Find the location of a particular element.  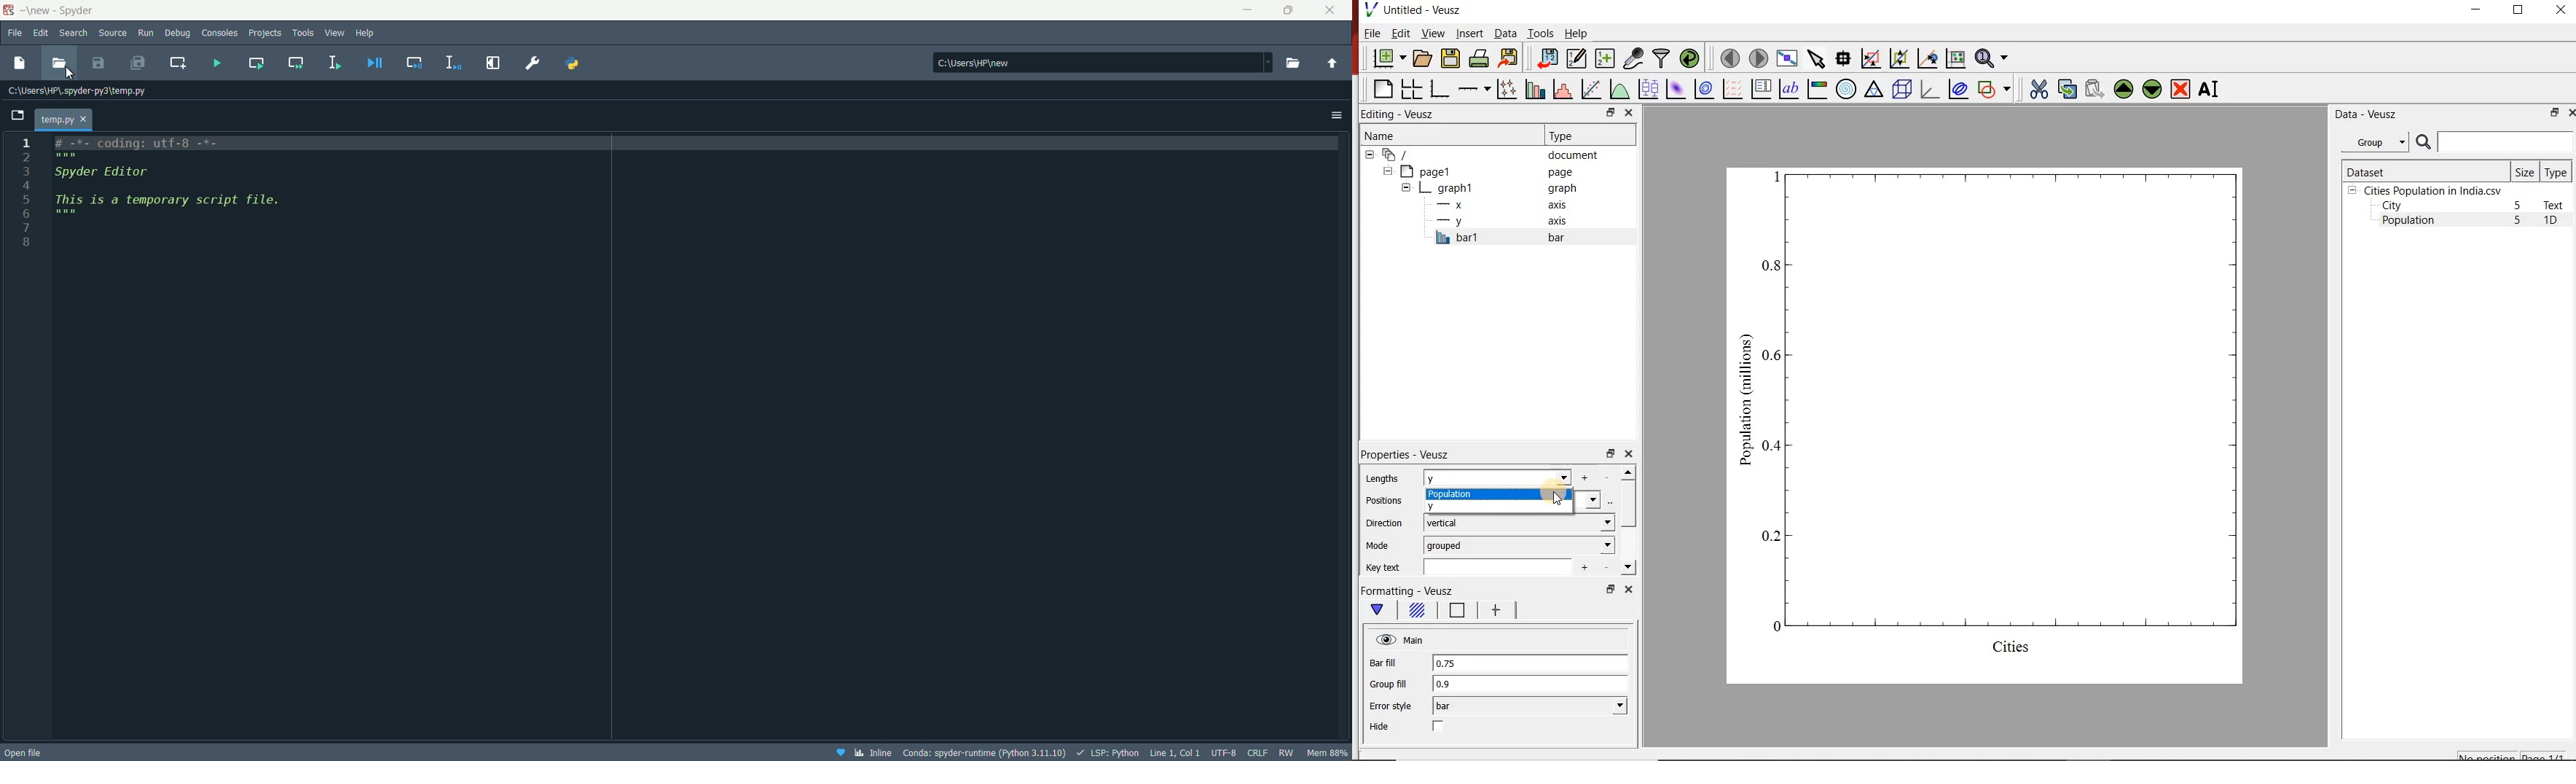

File name is located at coordinates (65, 118).